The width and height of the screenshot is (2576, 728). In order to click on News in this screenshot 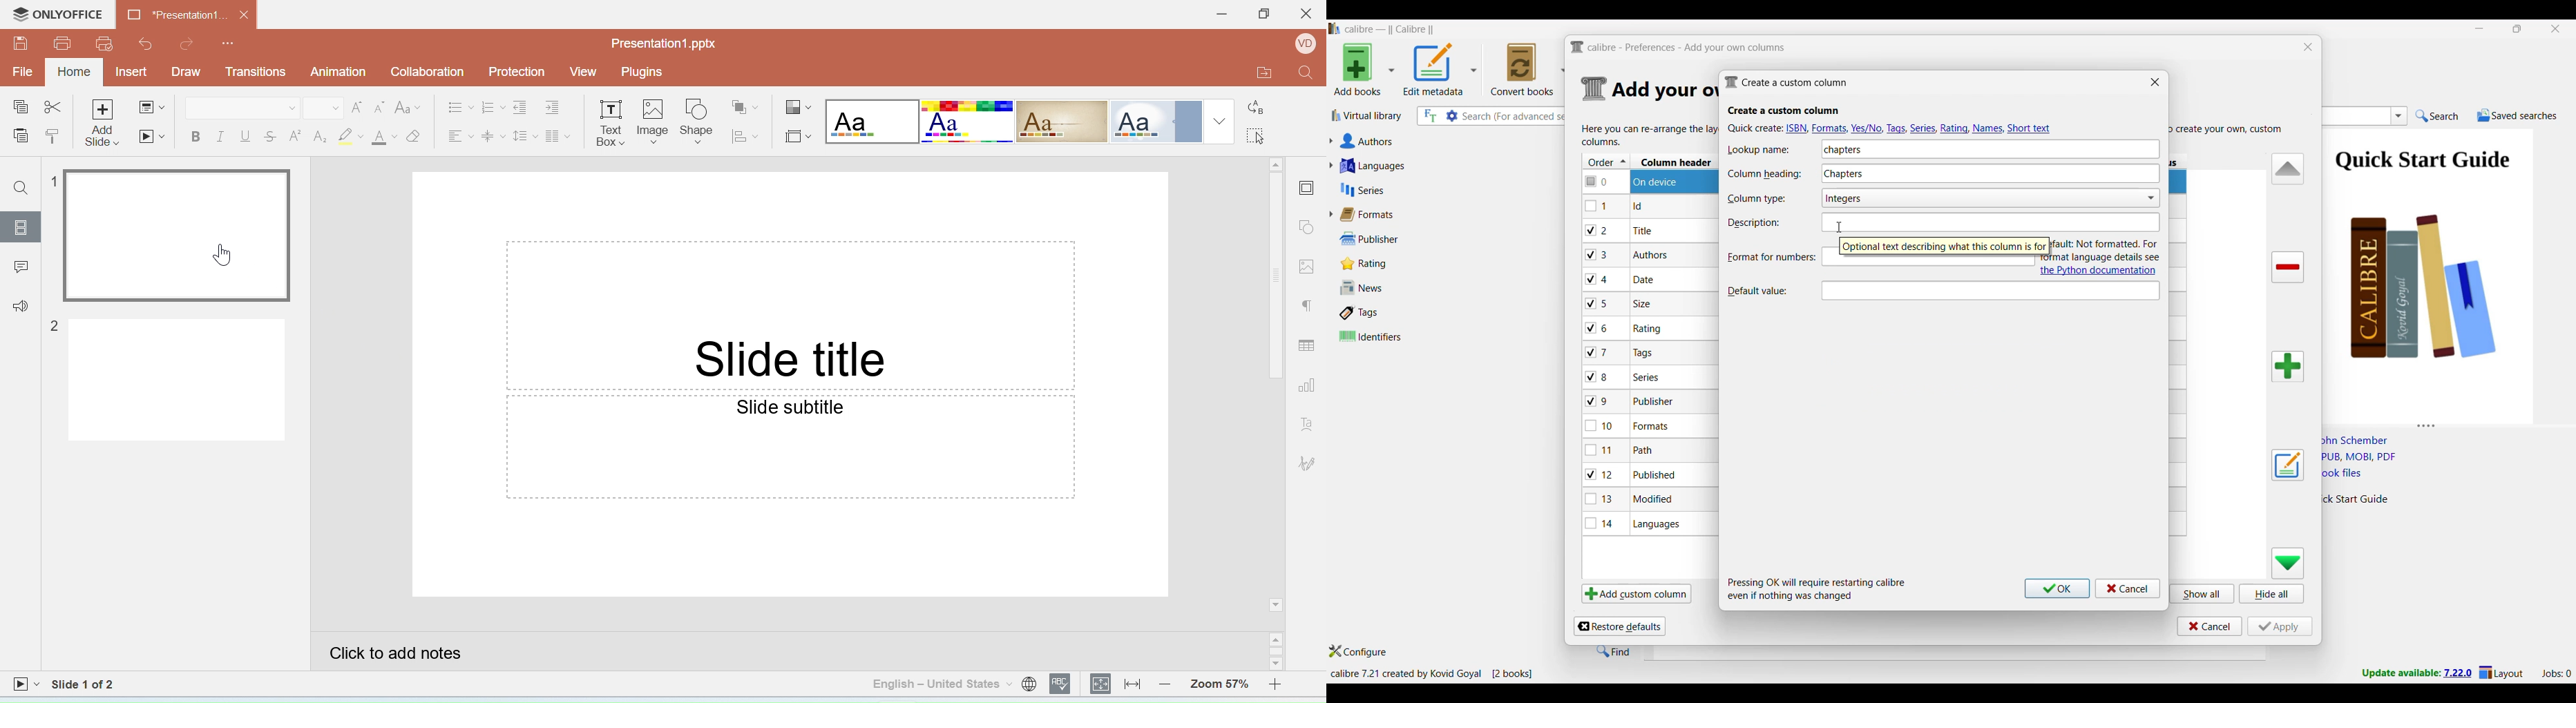, I will do `click(1387, 288)`.